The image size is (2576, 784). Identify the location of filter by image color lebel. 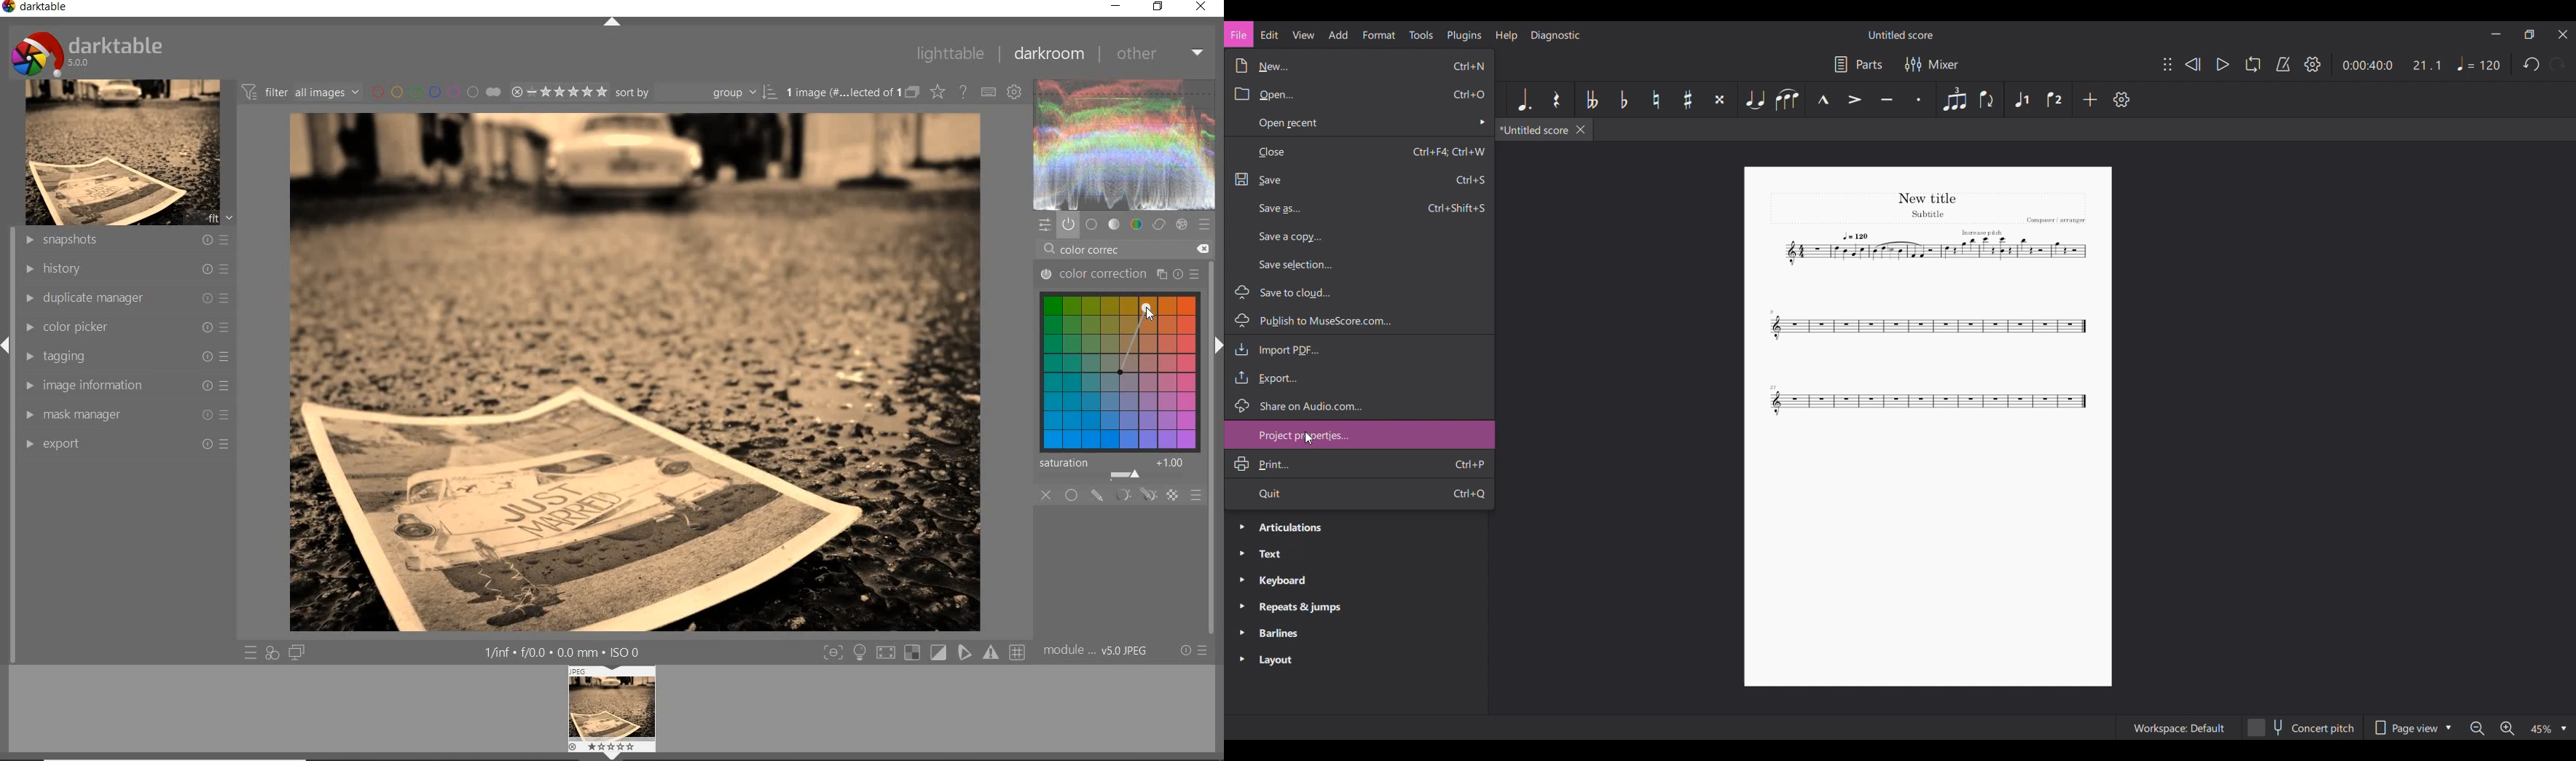
(435, 90).